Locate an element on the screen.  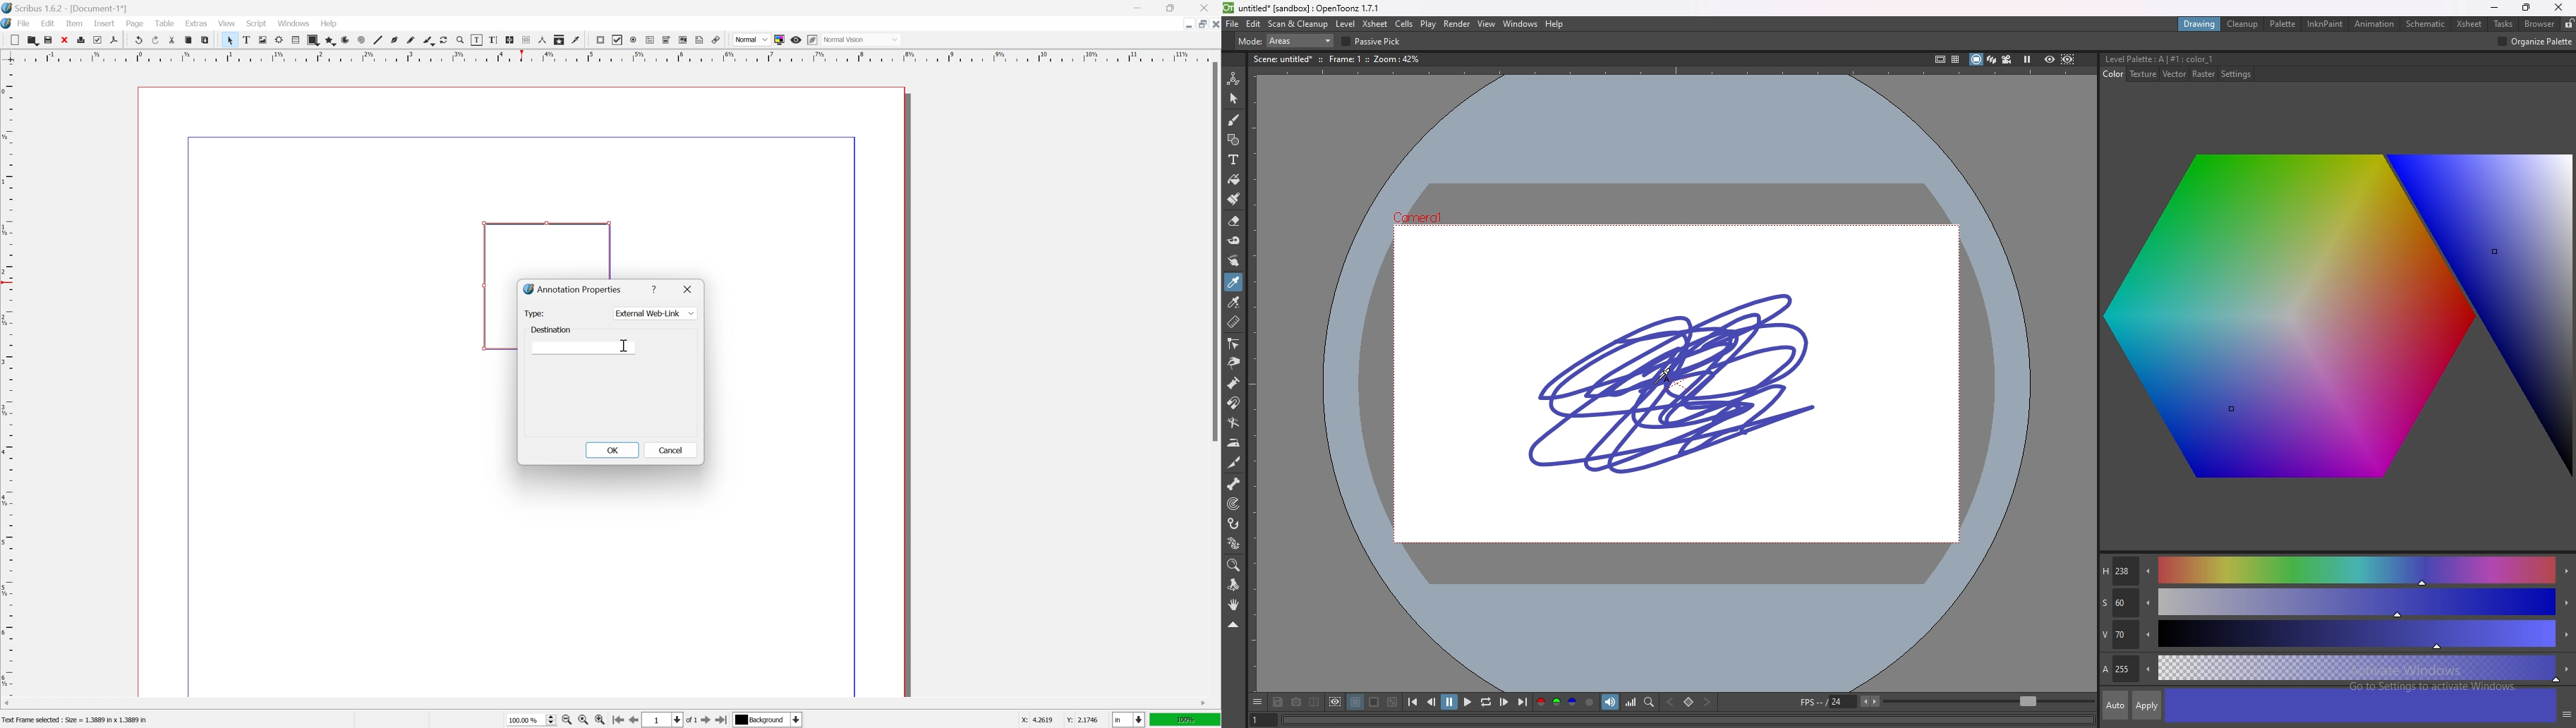
save is located at coordinates (1278, 702).